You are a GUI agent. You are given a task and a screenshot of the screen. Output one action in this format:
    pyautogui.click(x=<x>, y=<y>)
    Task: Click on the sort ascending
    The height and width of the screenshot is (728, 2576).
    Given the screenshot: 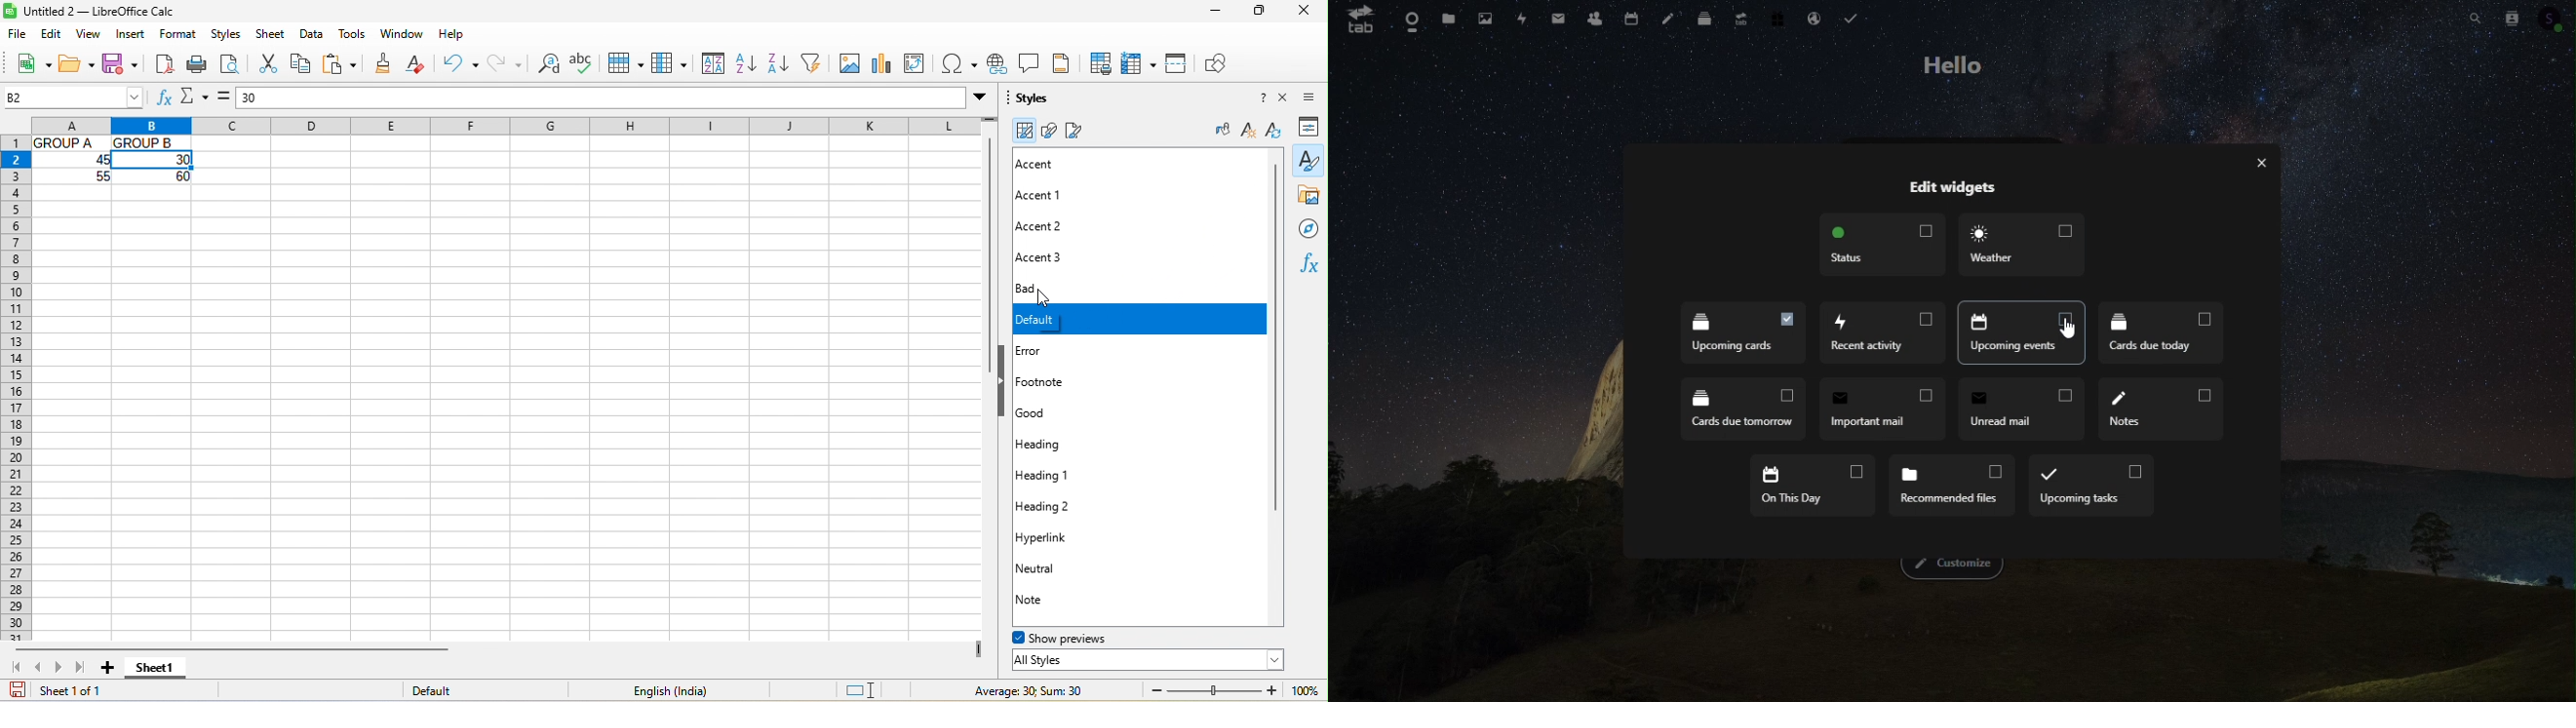 What is the action you would take?
    pyautogui.click(x=749, y=64)
    